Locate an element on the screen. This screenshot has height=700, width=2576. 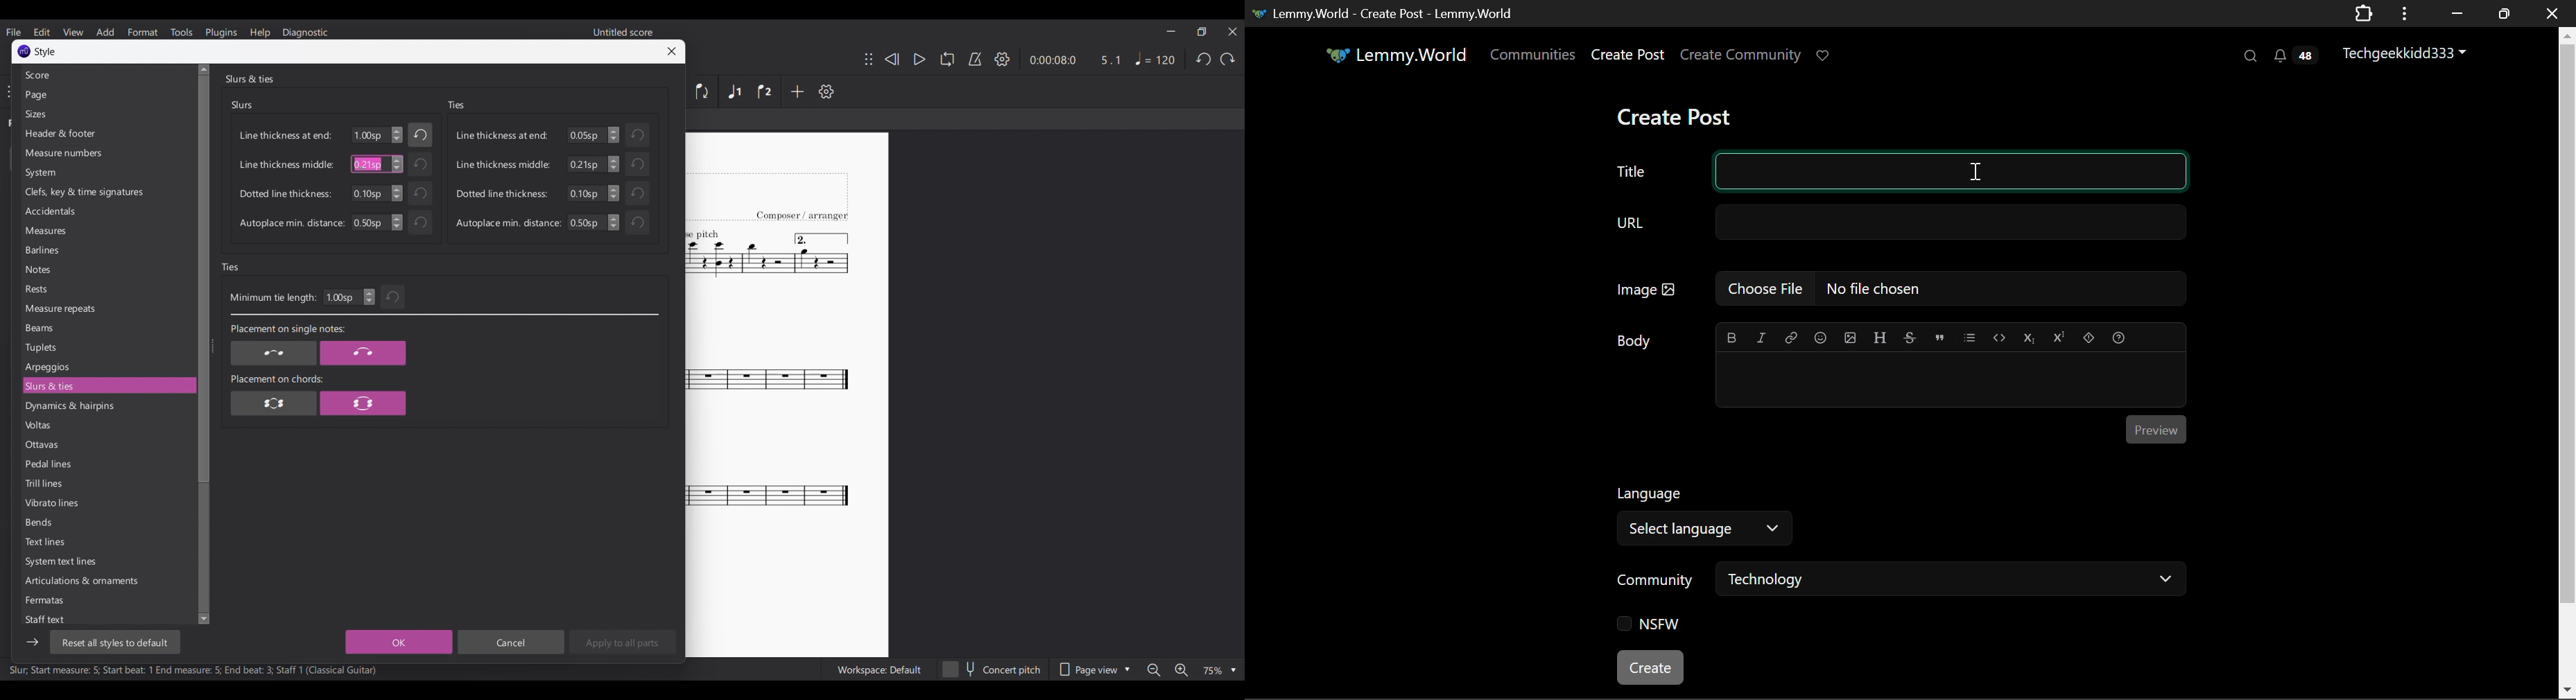
Dotted line thickness is located at coordinates (503, 193).